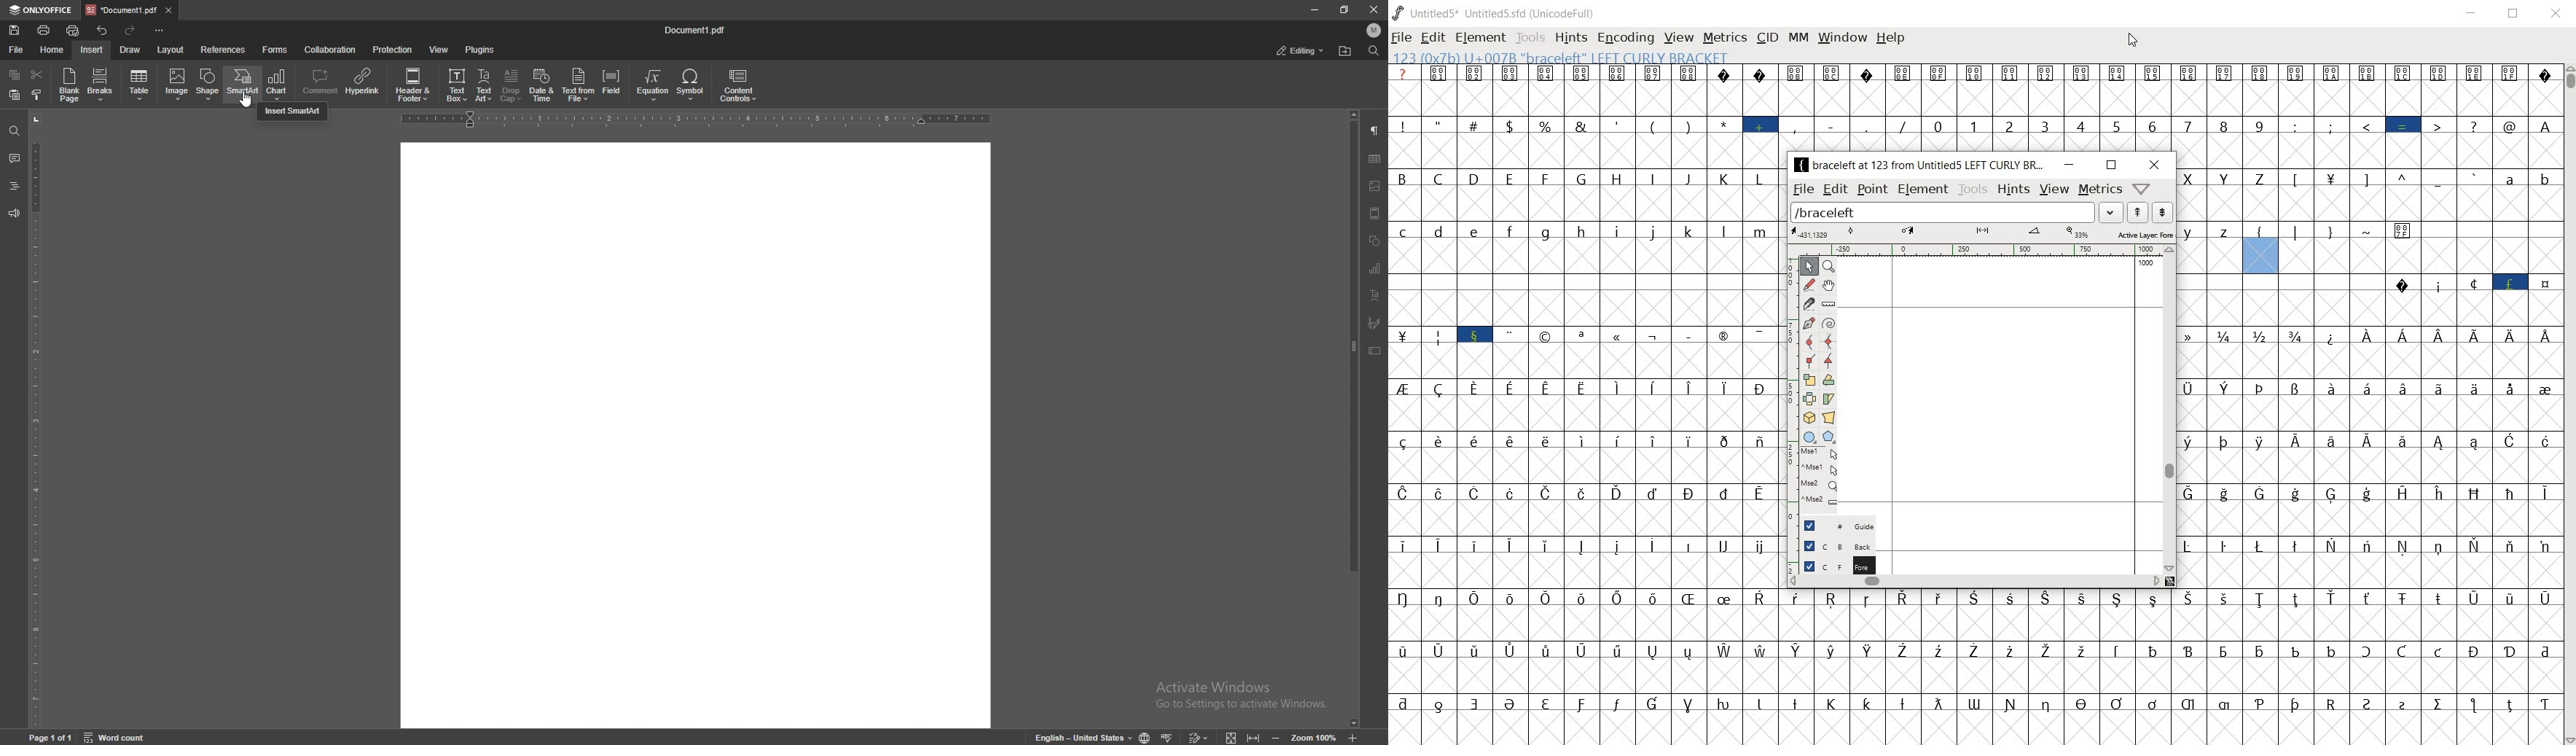 The height and width of the screenshot is (756, 2576). Describe the element at coordinates (1829, 437) in the screenshot. I see `polygon or star` at that location.